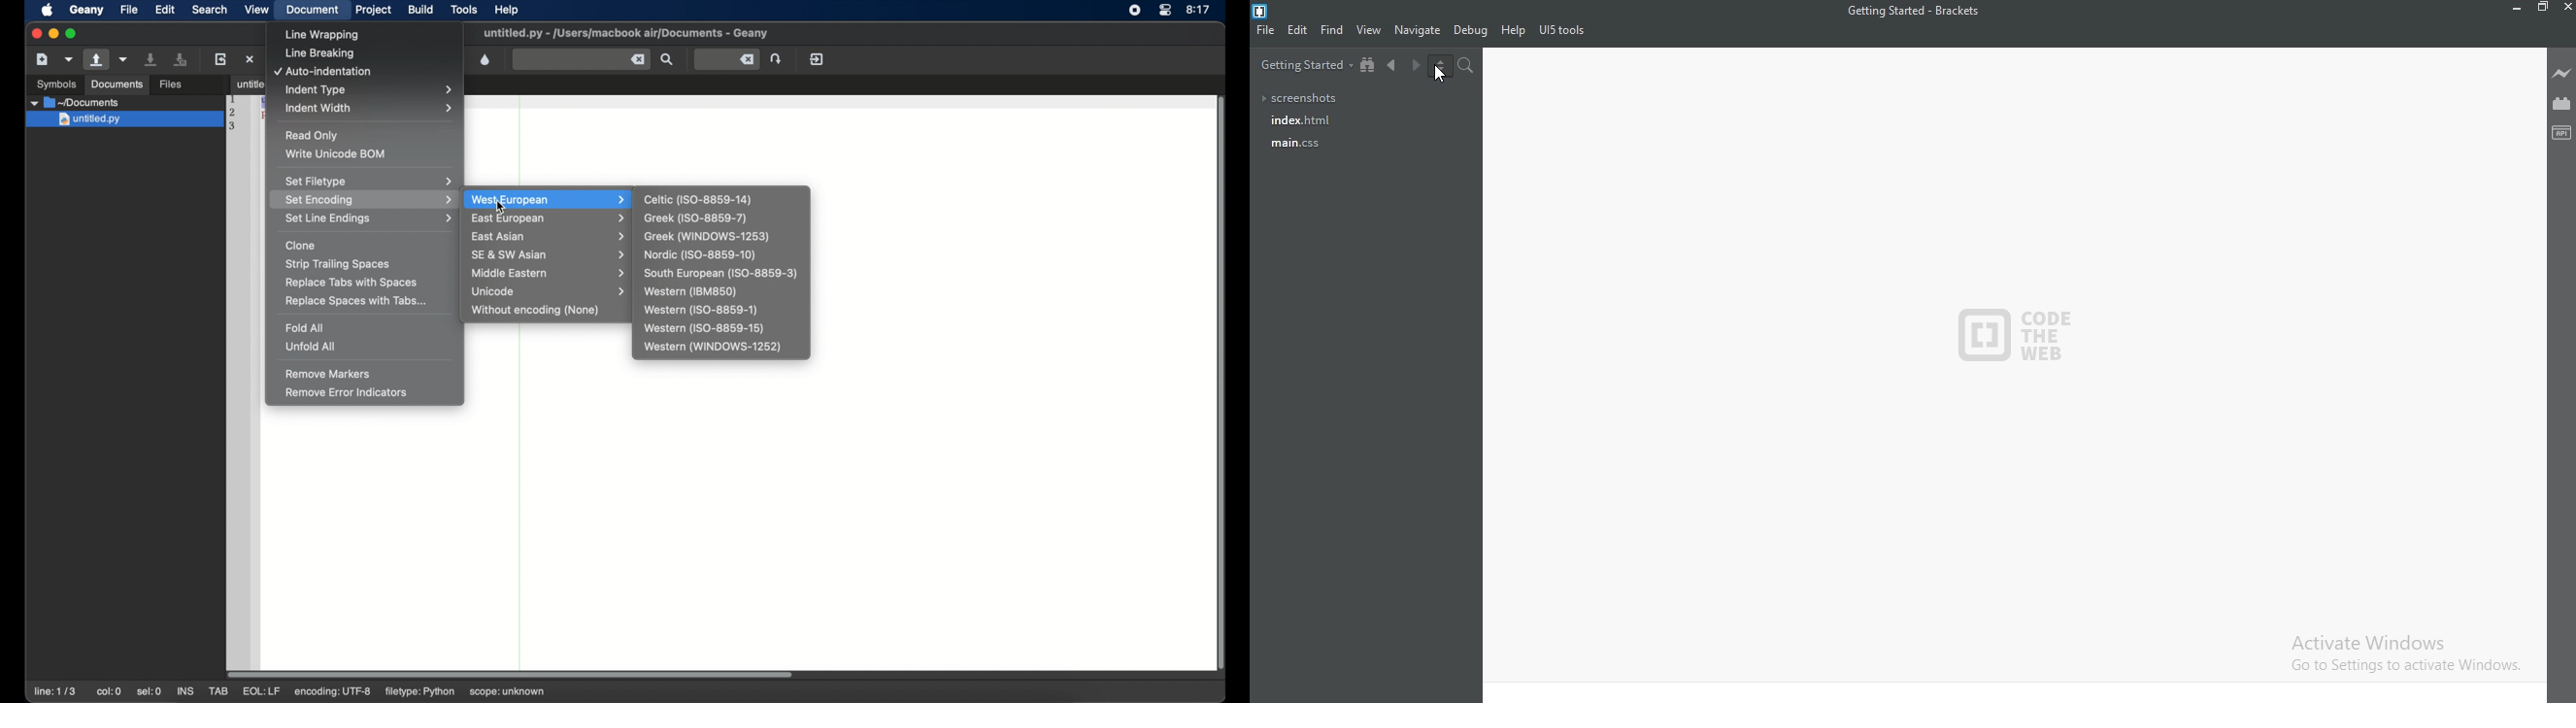  Describe the element at coordinates (1295, 146) in the screenshot. I see `main.css` at that location.